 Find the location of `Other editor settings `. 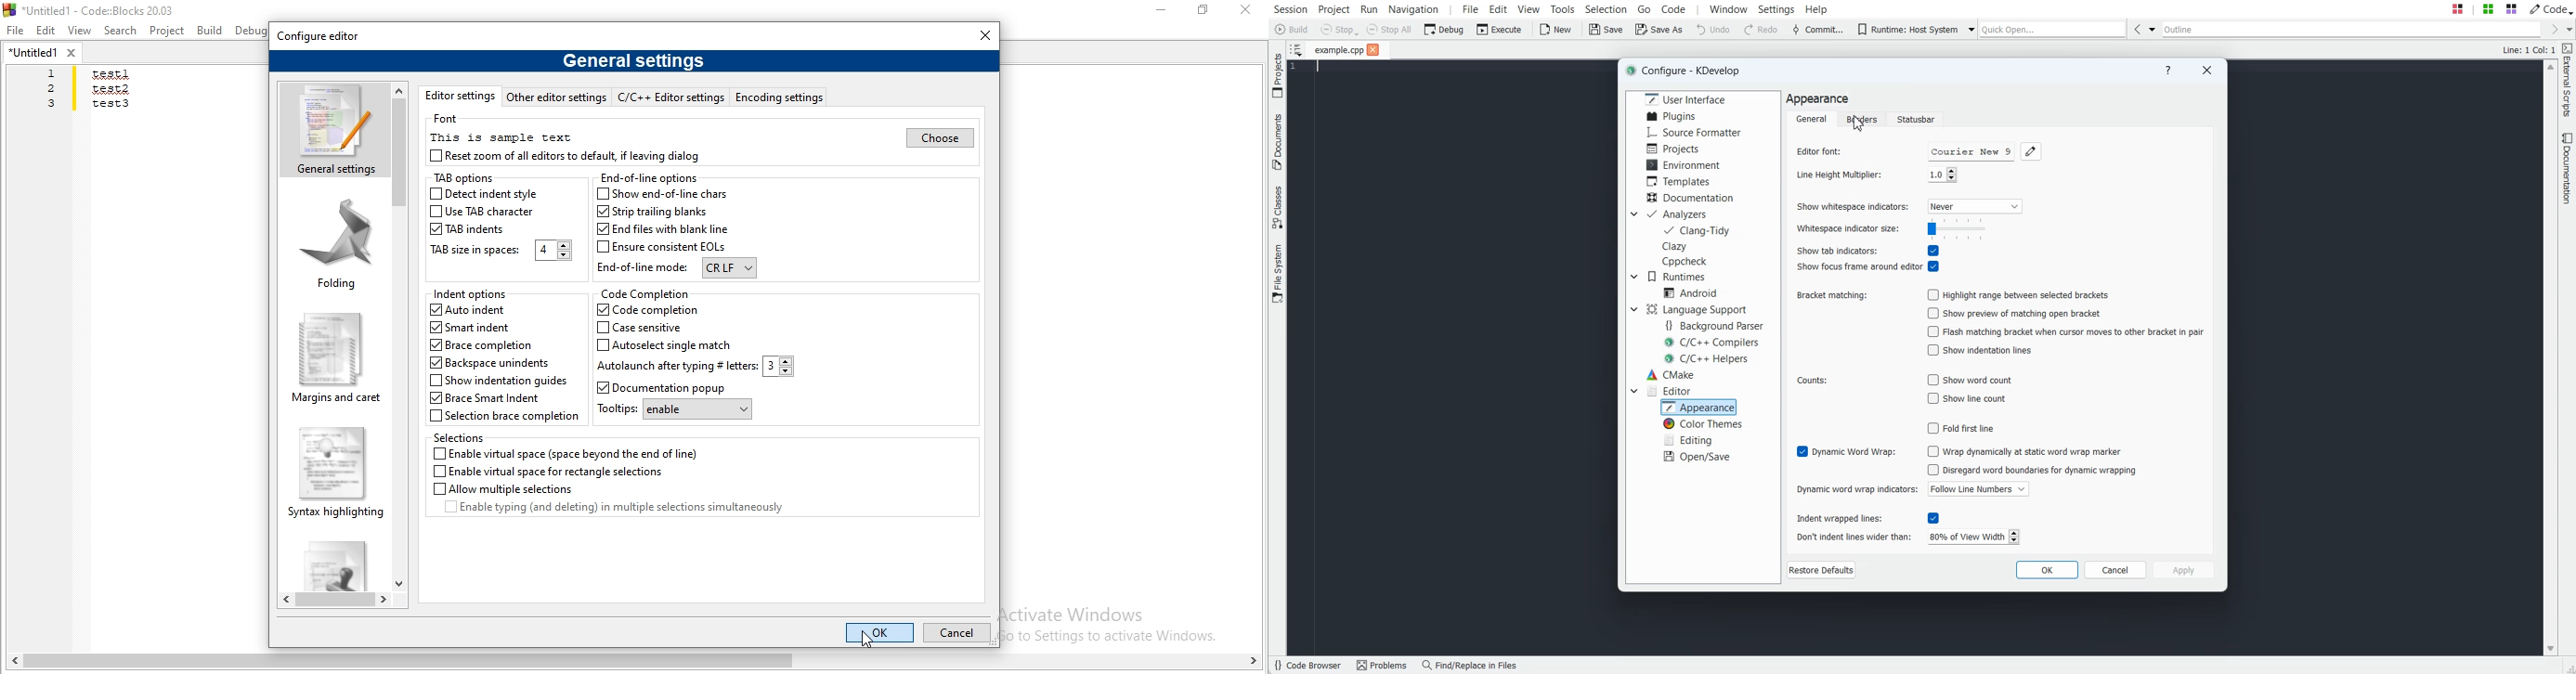

Other editor settings  is located at coordinates (556, 97).